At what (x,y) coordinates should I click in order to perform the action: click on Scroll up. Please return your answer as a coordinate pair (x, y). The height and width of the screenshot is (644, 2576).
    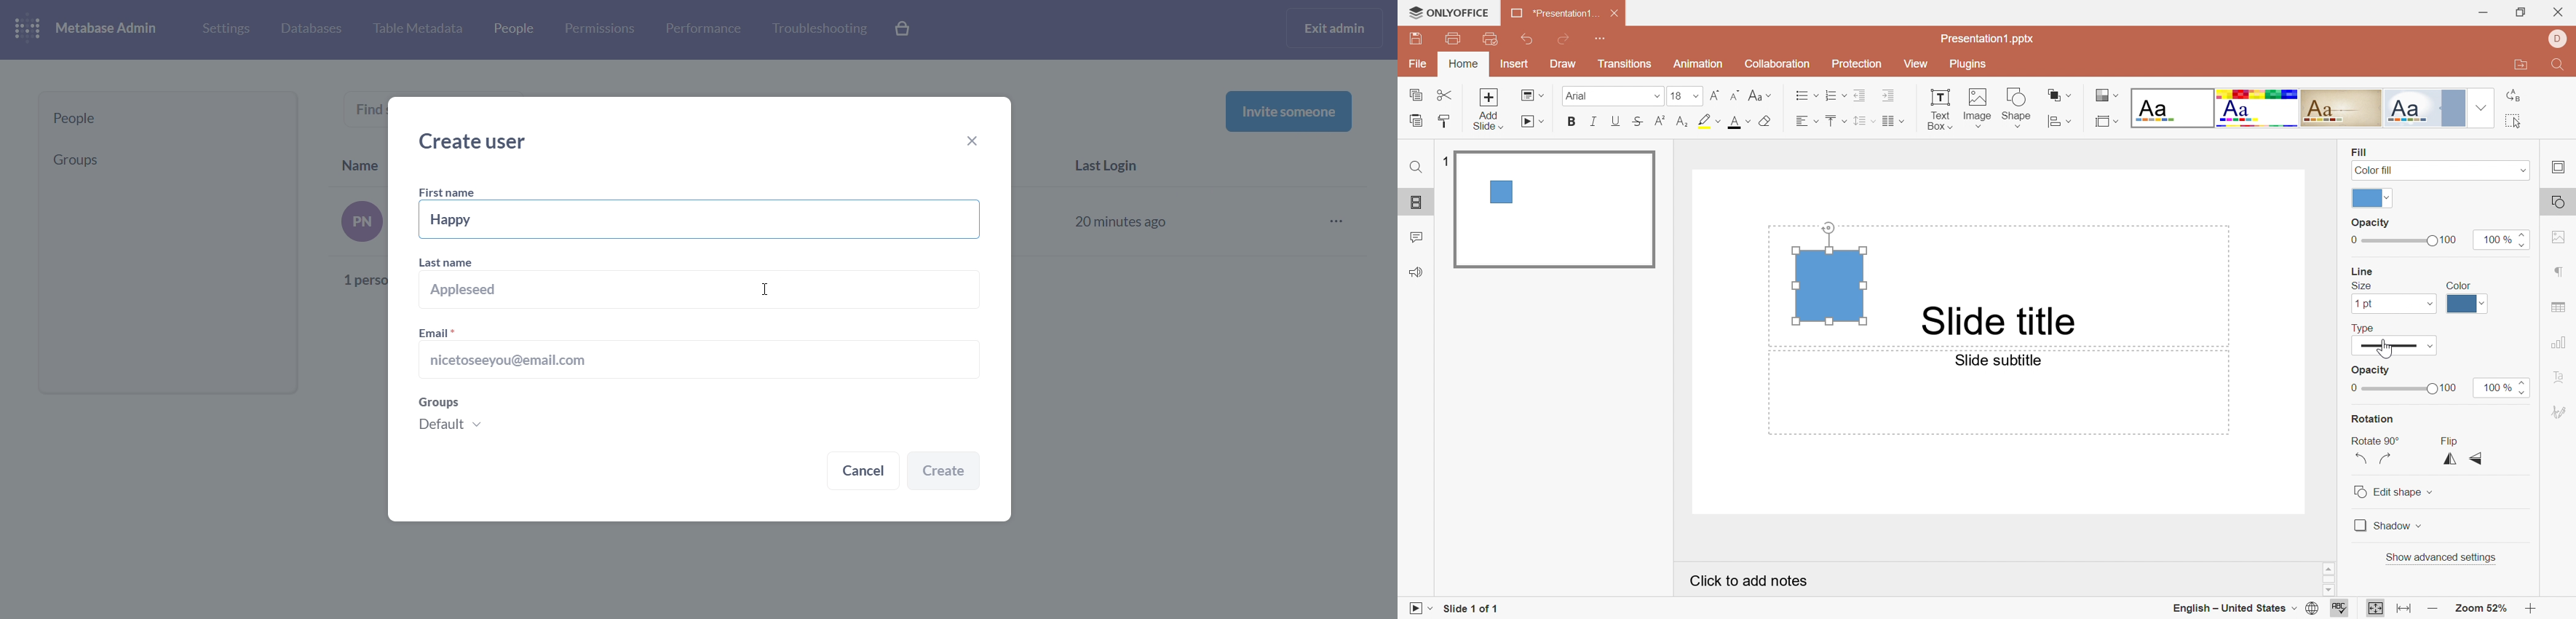
    Looking at the image, I should click on (2531, 569).